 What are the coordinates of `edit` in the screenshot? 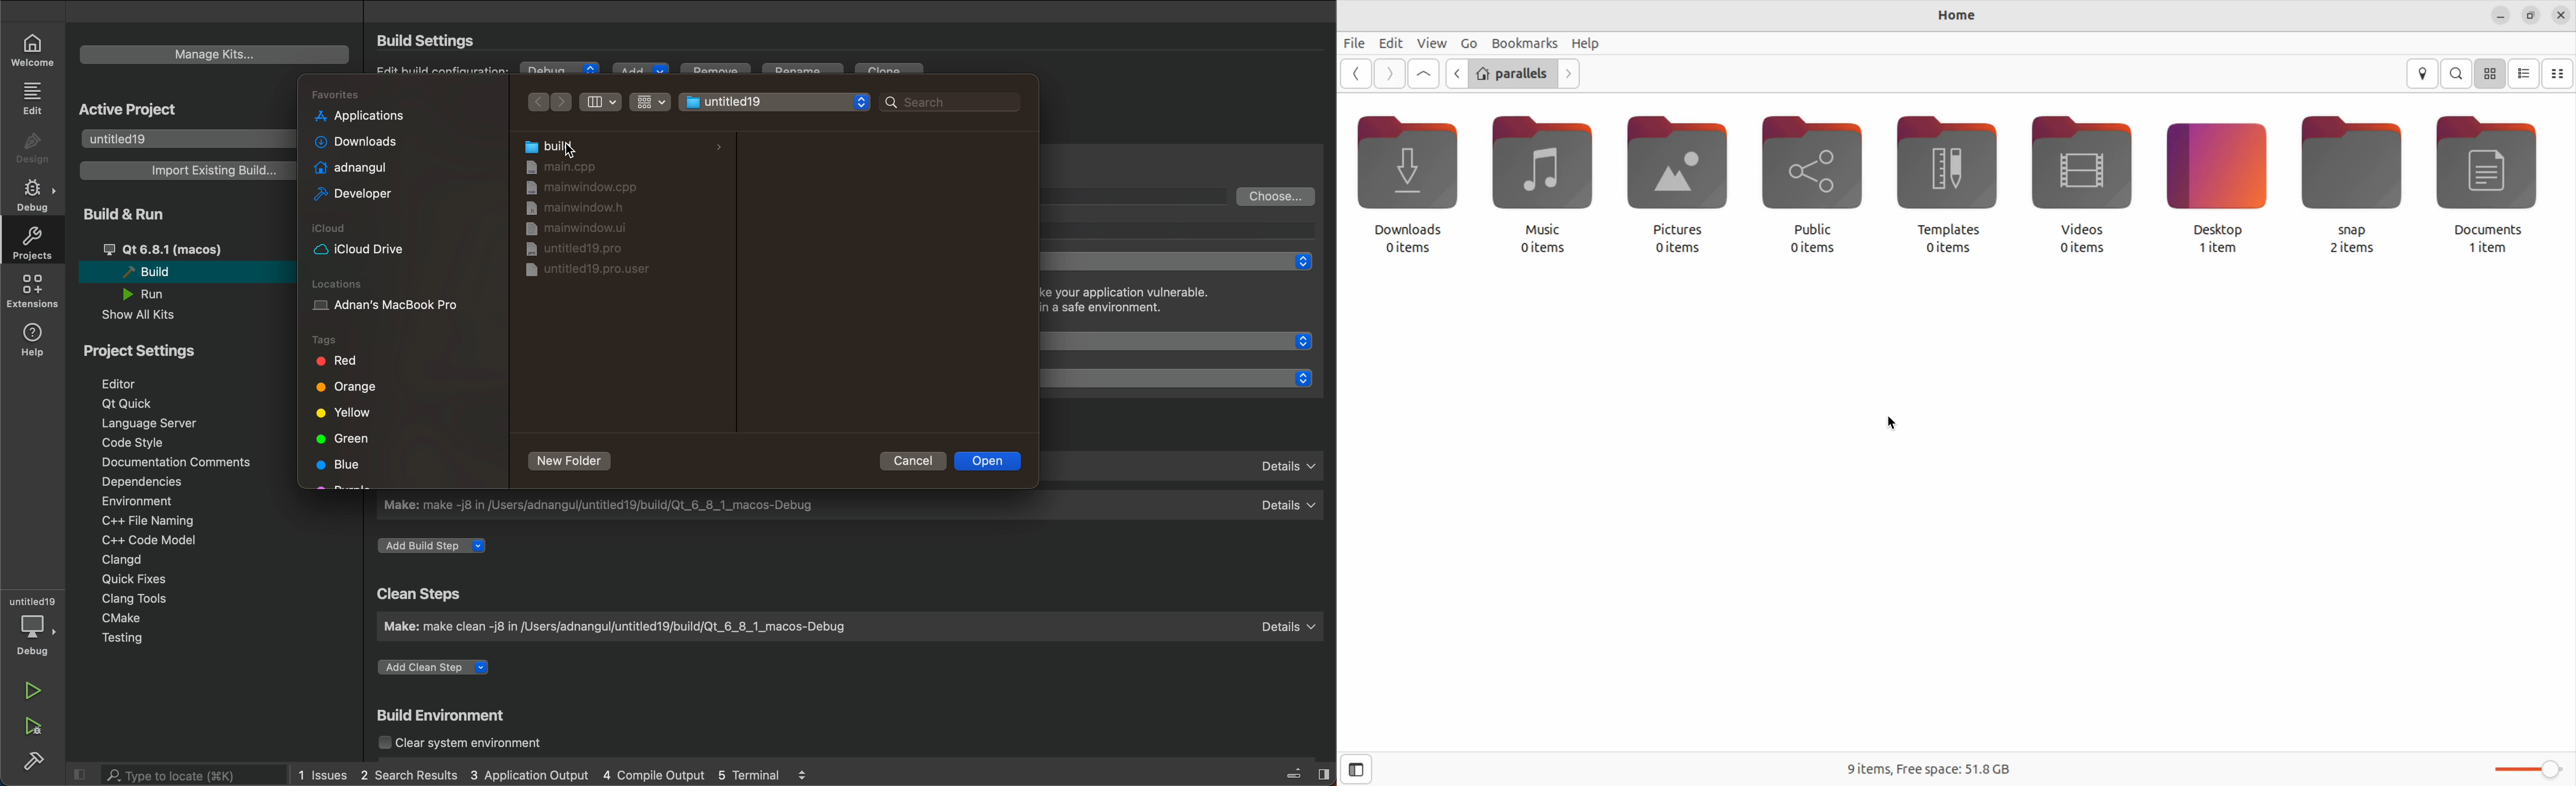 It's located at (1392, 44).